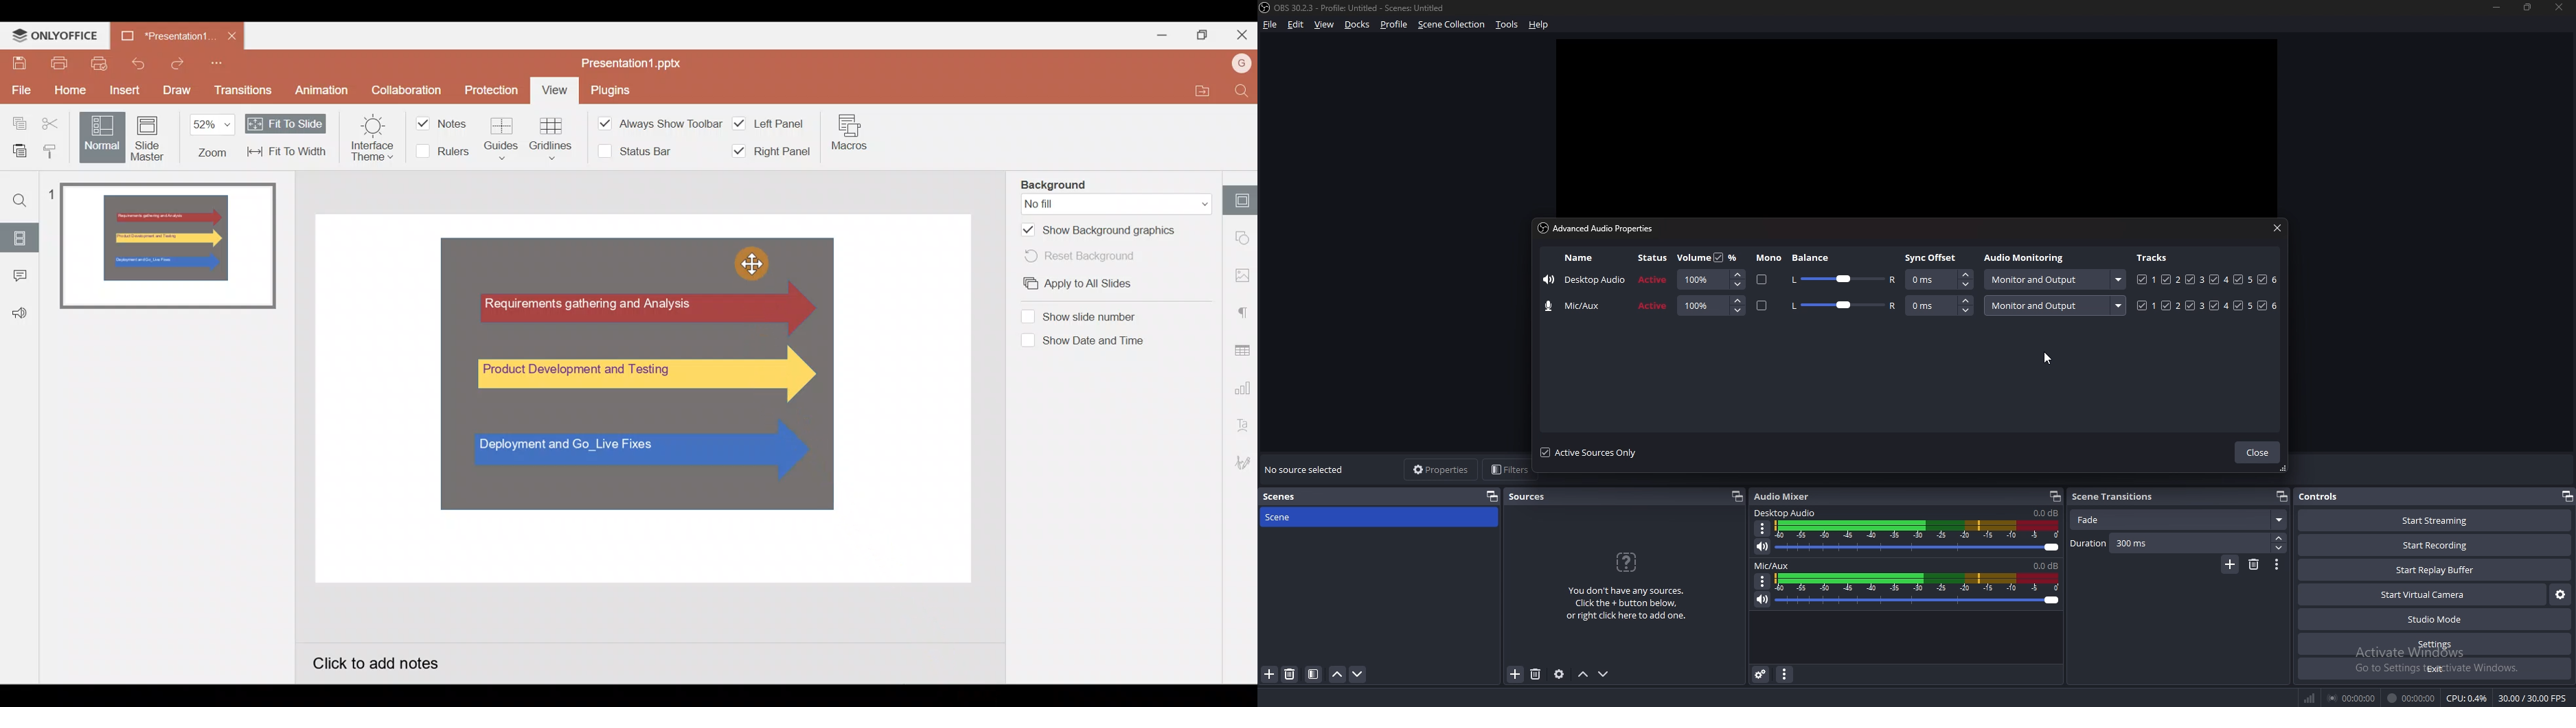  Describe the element at coordinates (1577, 258) in the screenshot. I see `name` at that location.